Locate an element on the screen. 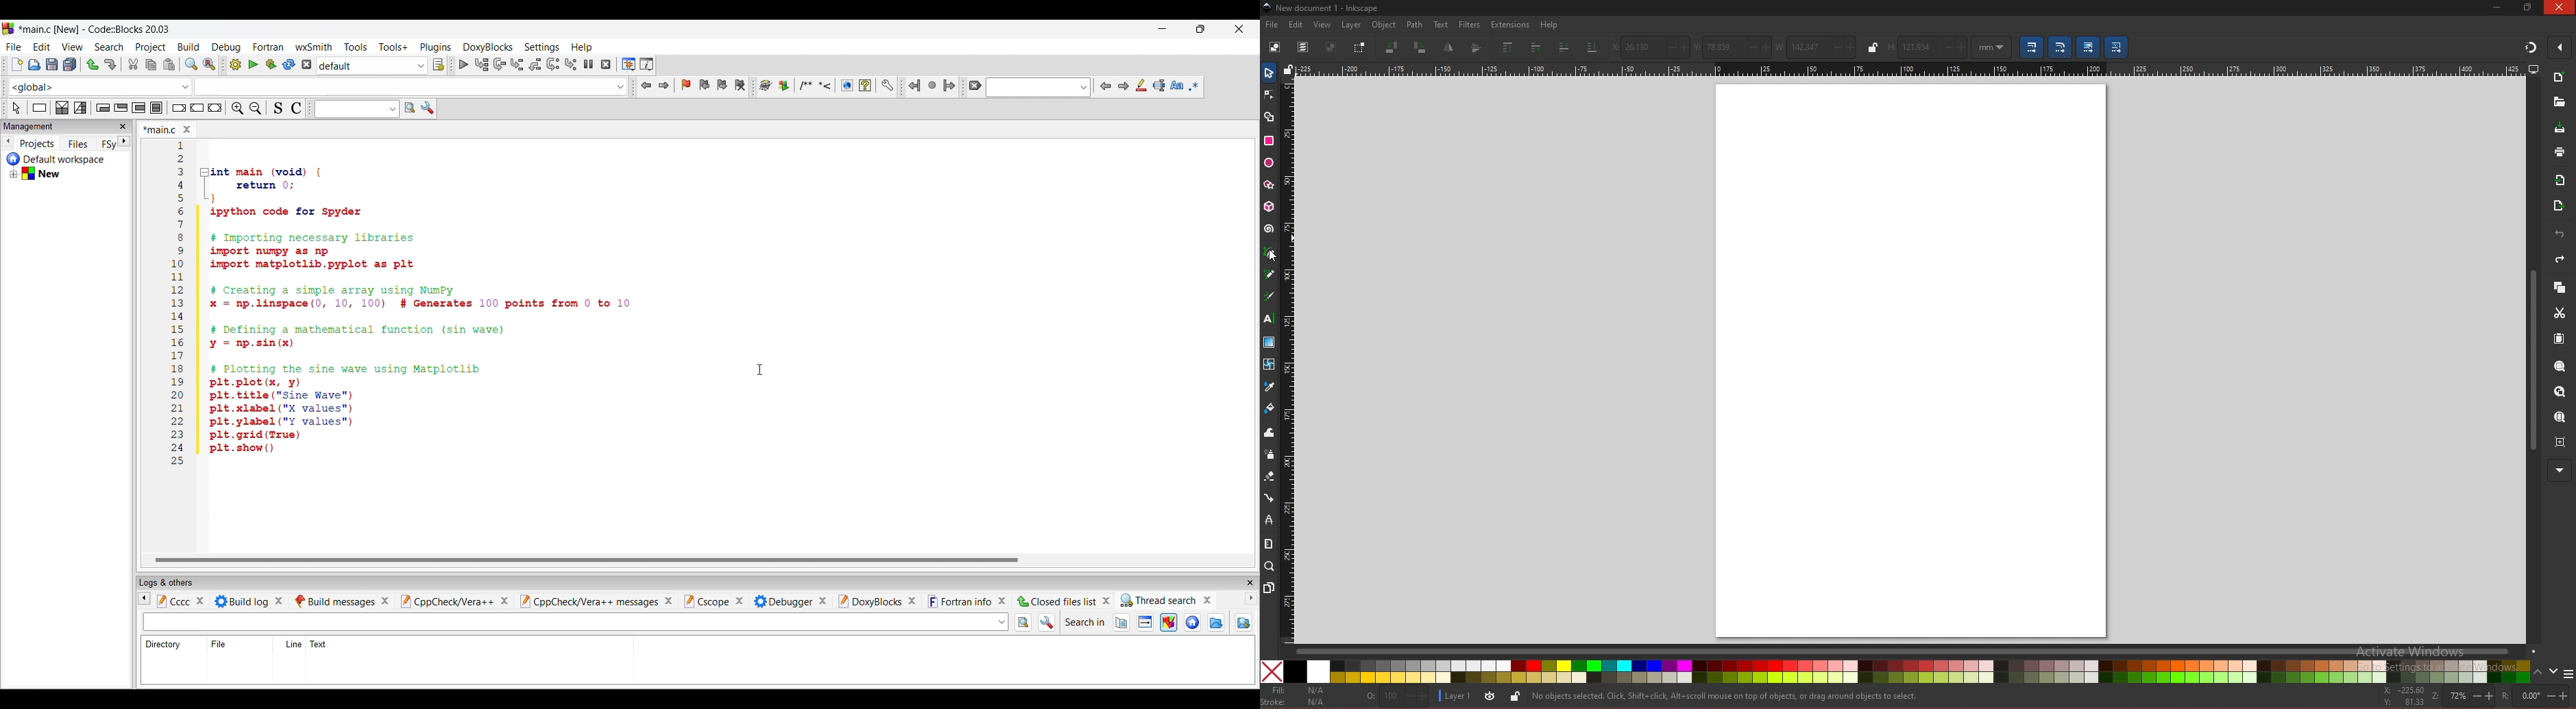 This screenshot has width=2576, height=728. Fortran menu is located at coordinates (268, 47).